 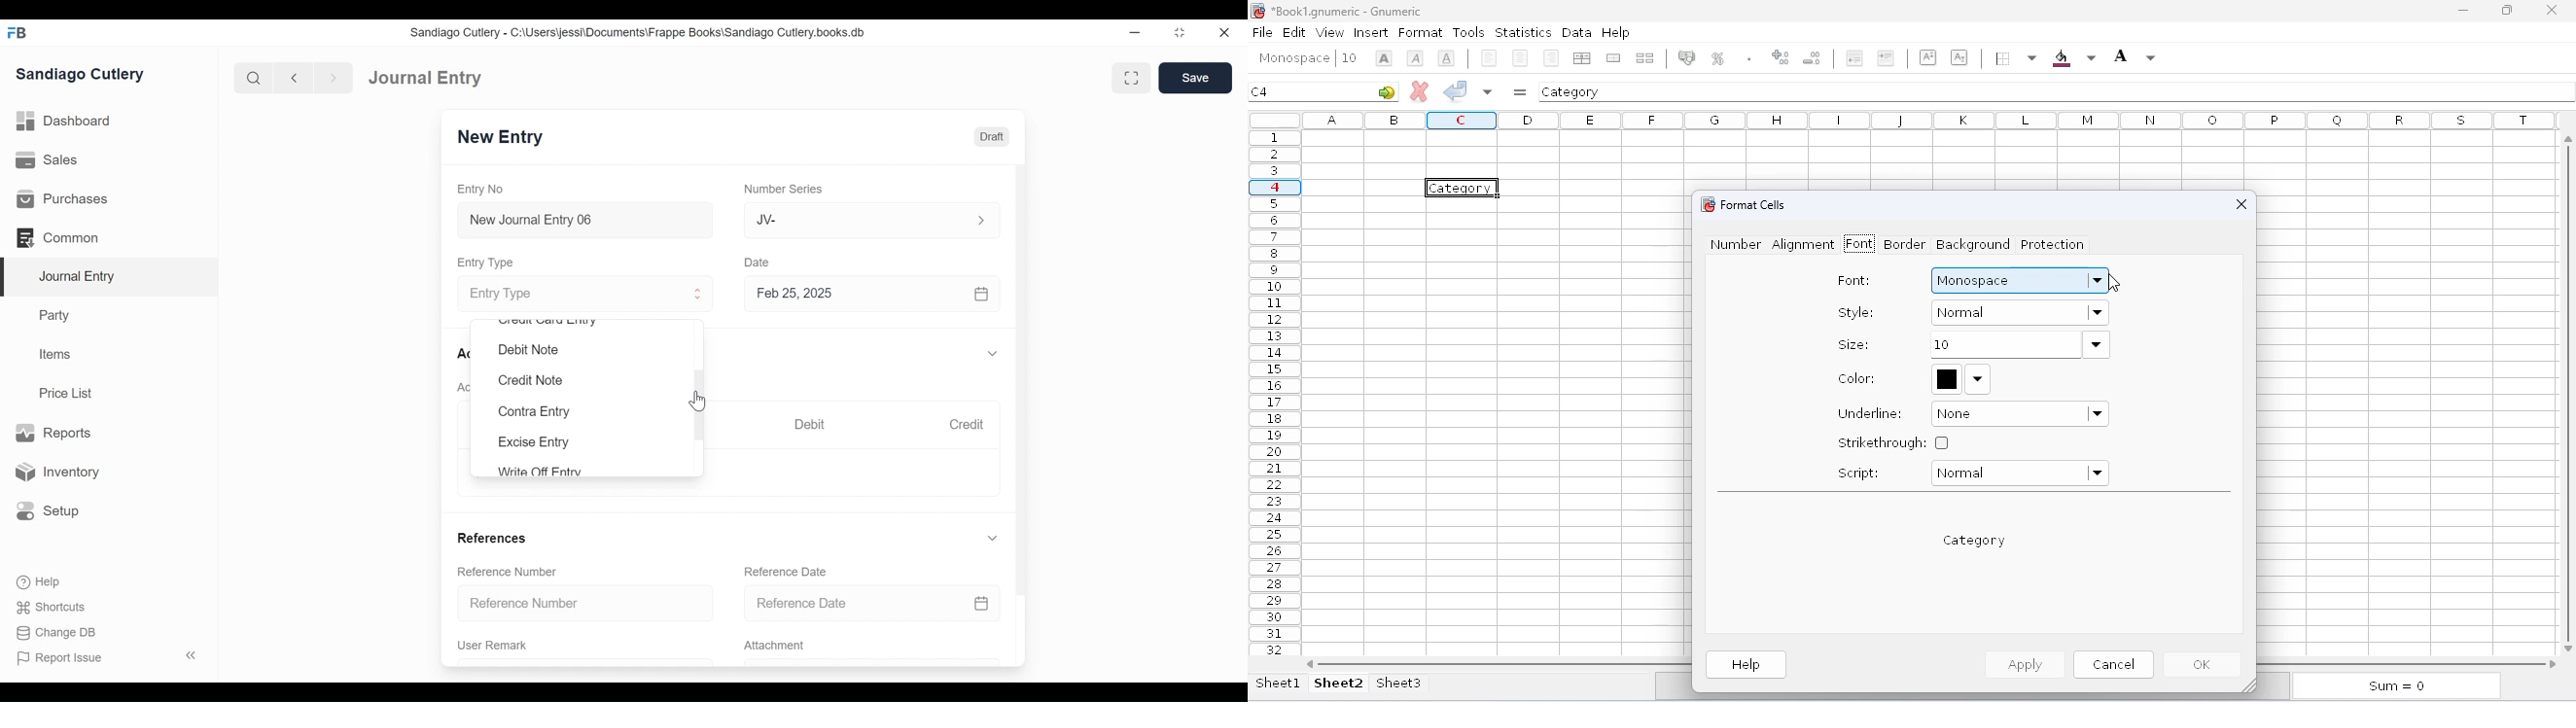 What do you see at coordinates (966, 424) in the screenshot?
I see `Credit` at bounding box center [966, 424].